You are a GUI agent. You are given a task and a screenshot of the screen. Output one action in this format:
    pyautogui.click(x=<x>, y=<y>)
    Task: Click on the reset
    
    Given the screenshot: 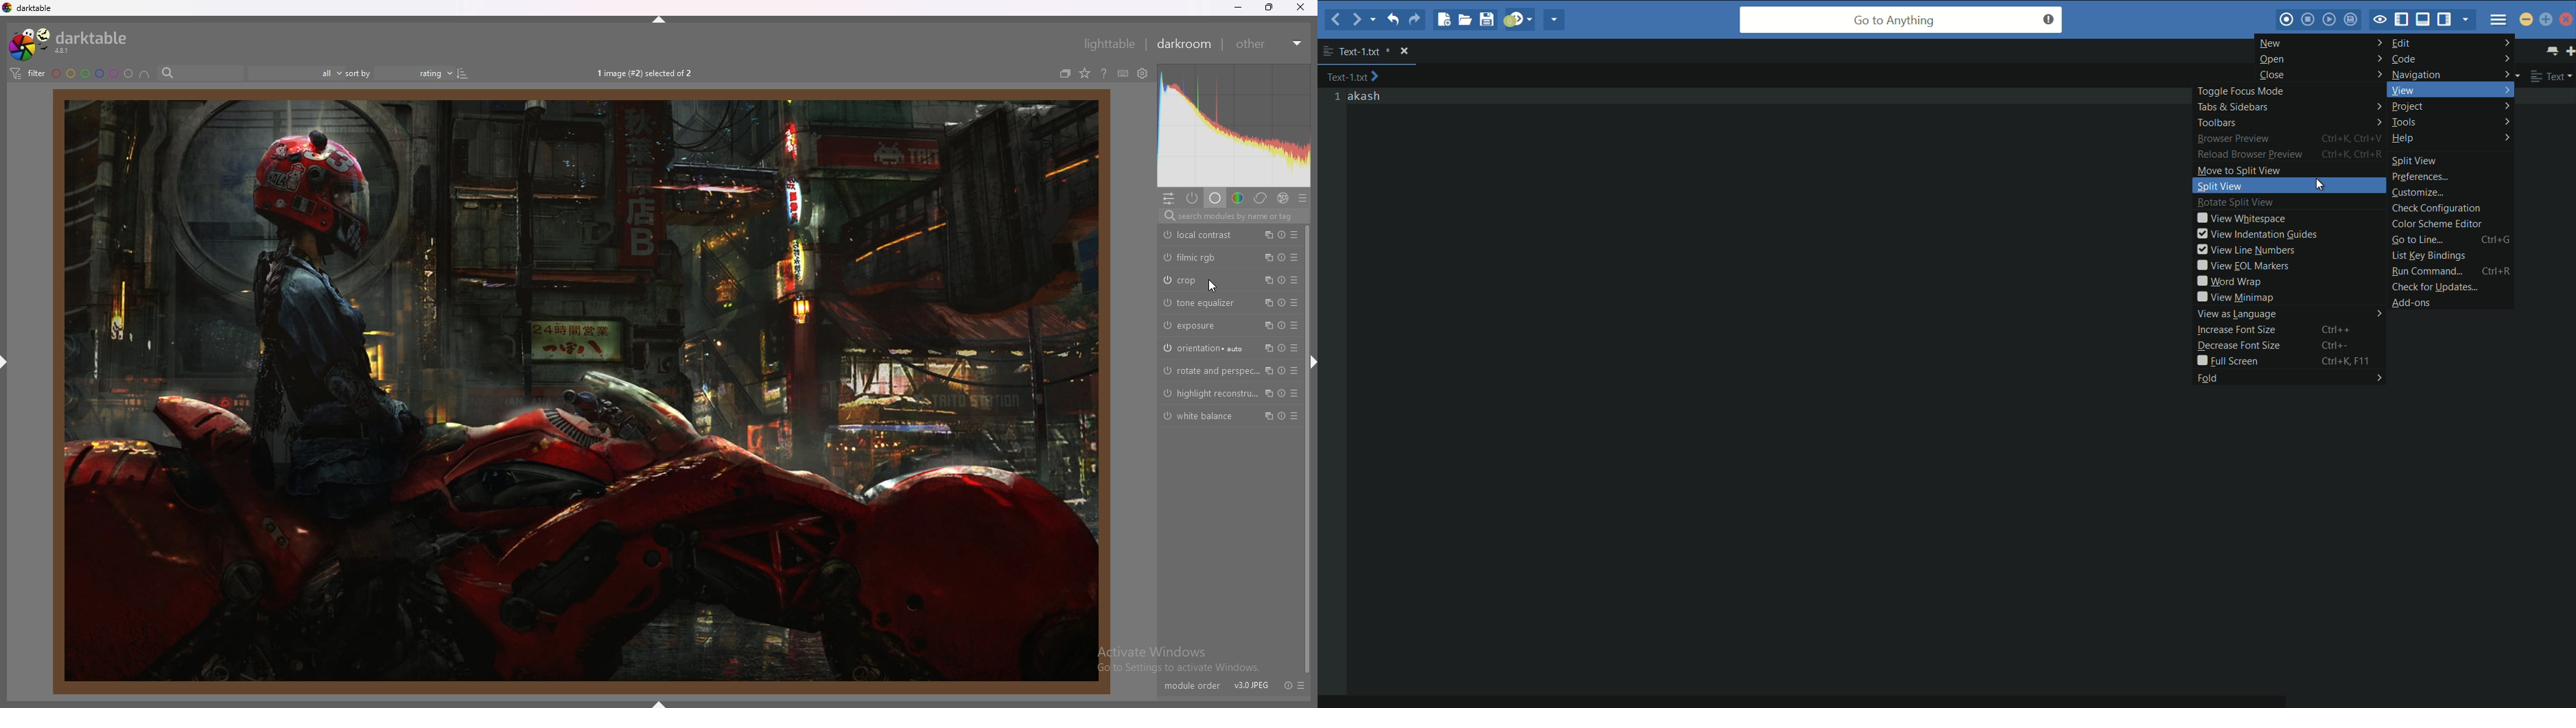 What is the action you would take?
    pyautogui.click(x=1282, y=416)
    